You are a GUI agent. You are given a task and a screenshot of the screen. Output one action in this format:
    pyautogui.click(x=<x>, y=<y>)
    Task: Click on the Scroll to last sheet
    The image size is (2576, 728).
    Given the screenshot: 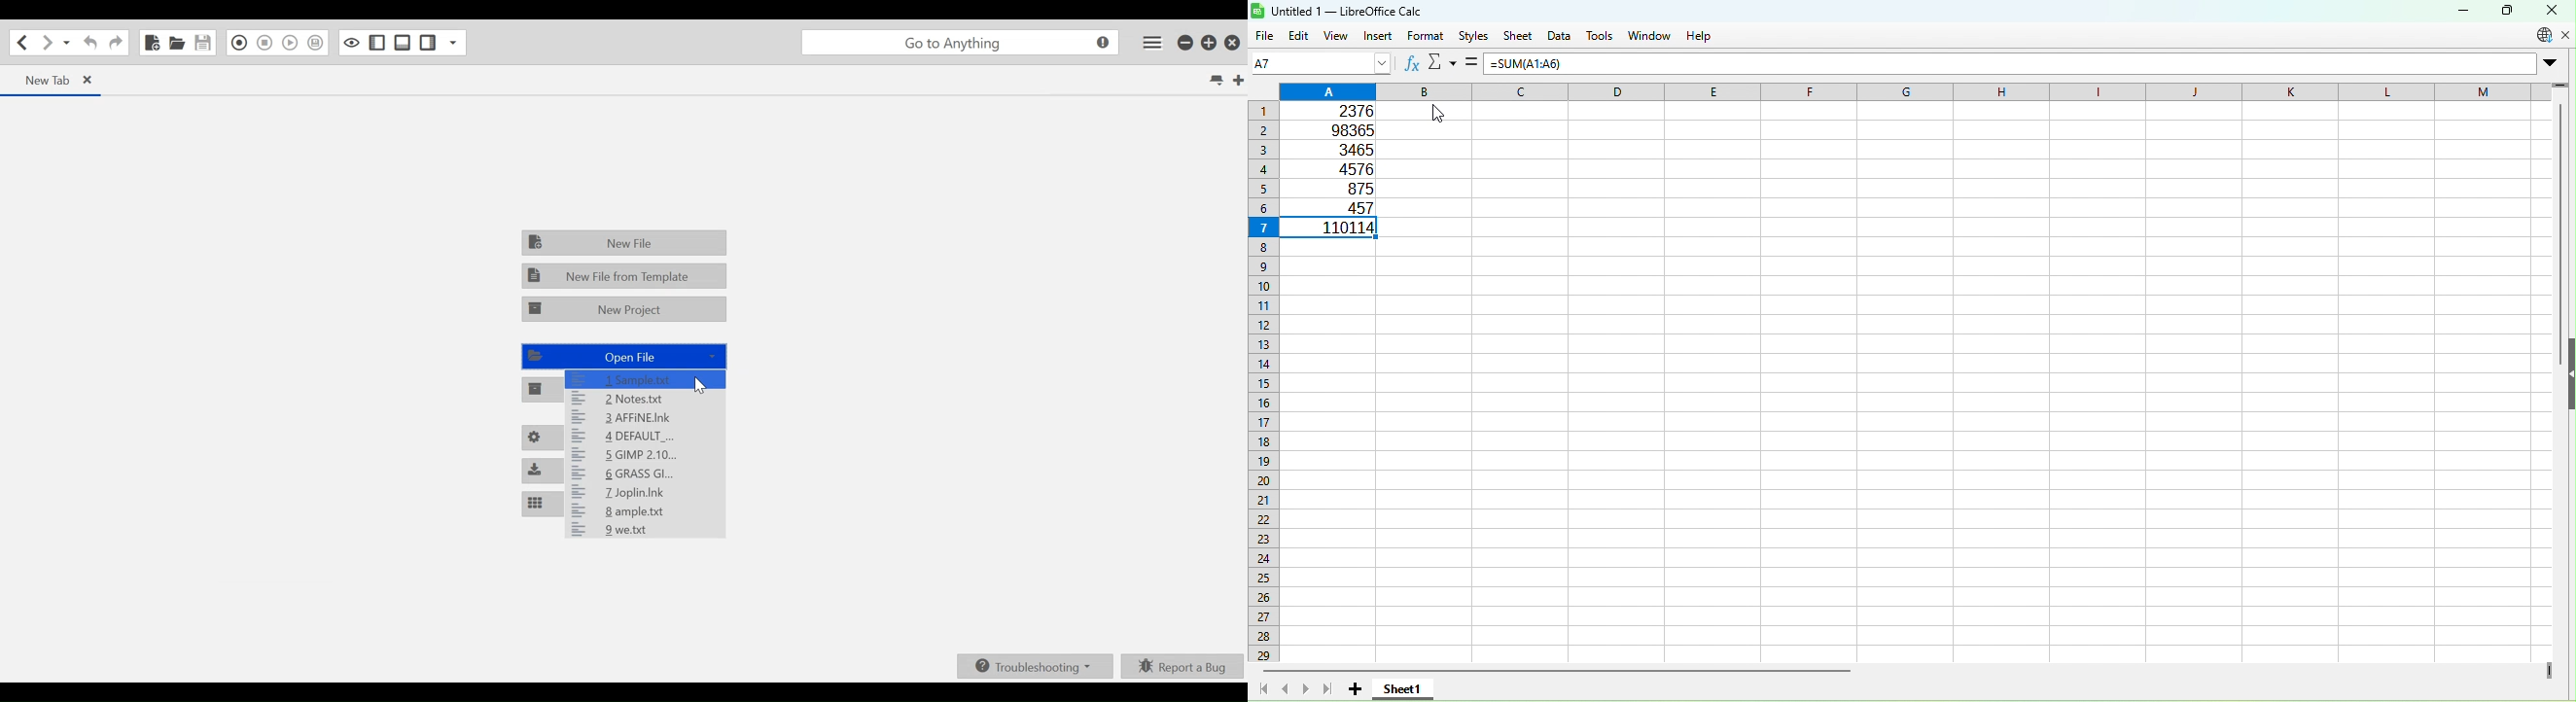 What is the action you would take?
    pyautogui.click(x=1328, y=689)
    